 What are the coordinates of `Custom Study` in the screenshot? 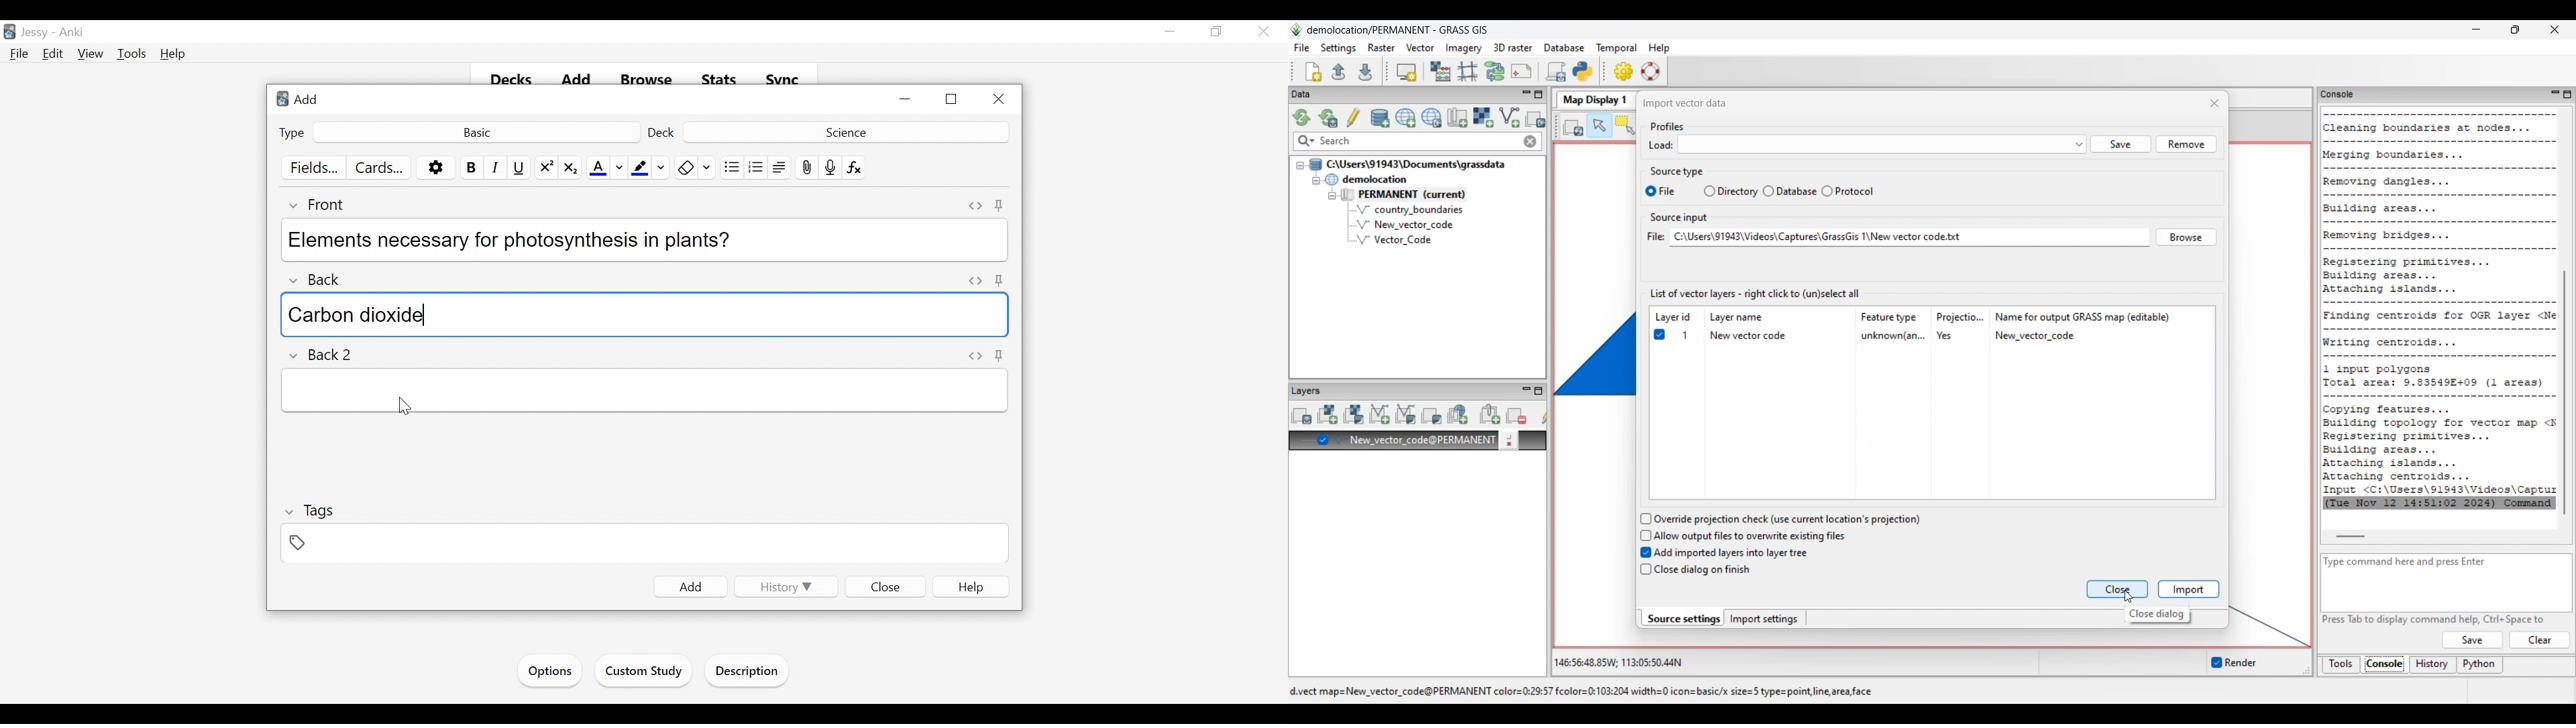 It's located at (645, 673).